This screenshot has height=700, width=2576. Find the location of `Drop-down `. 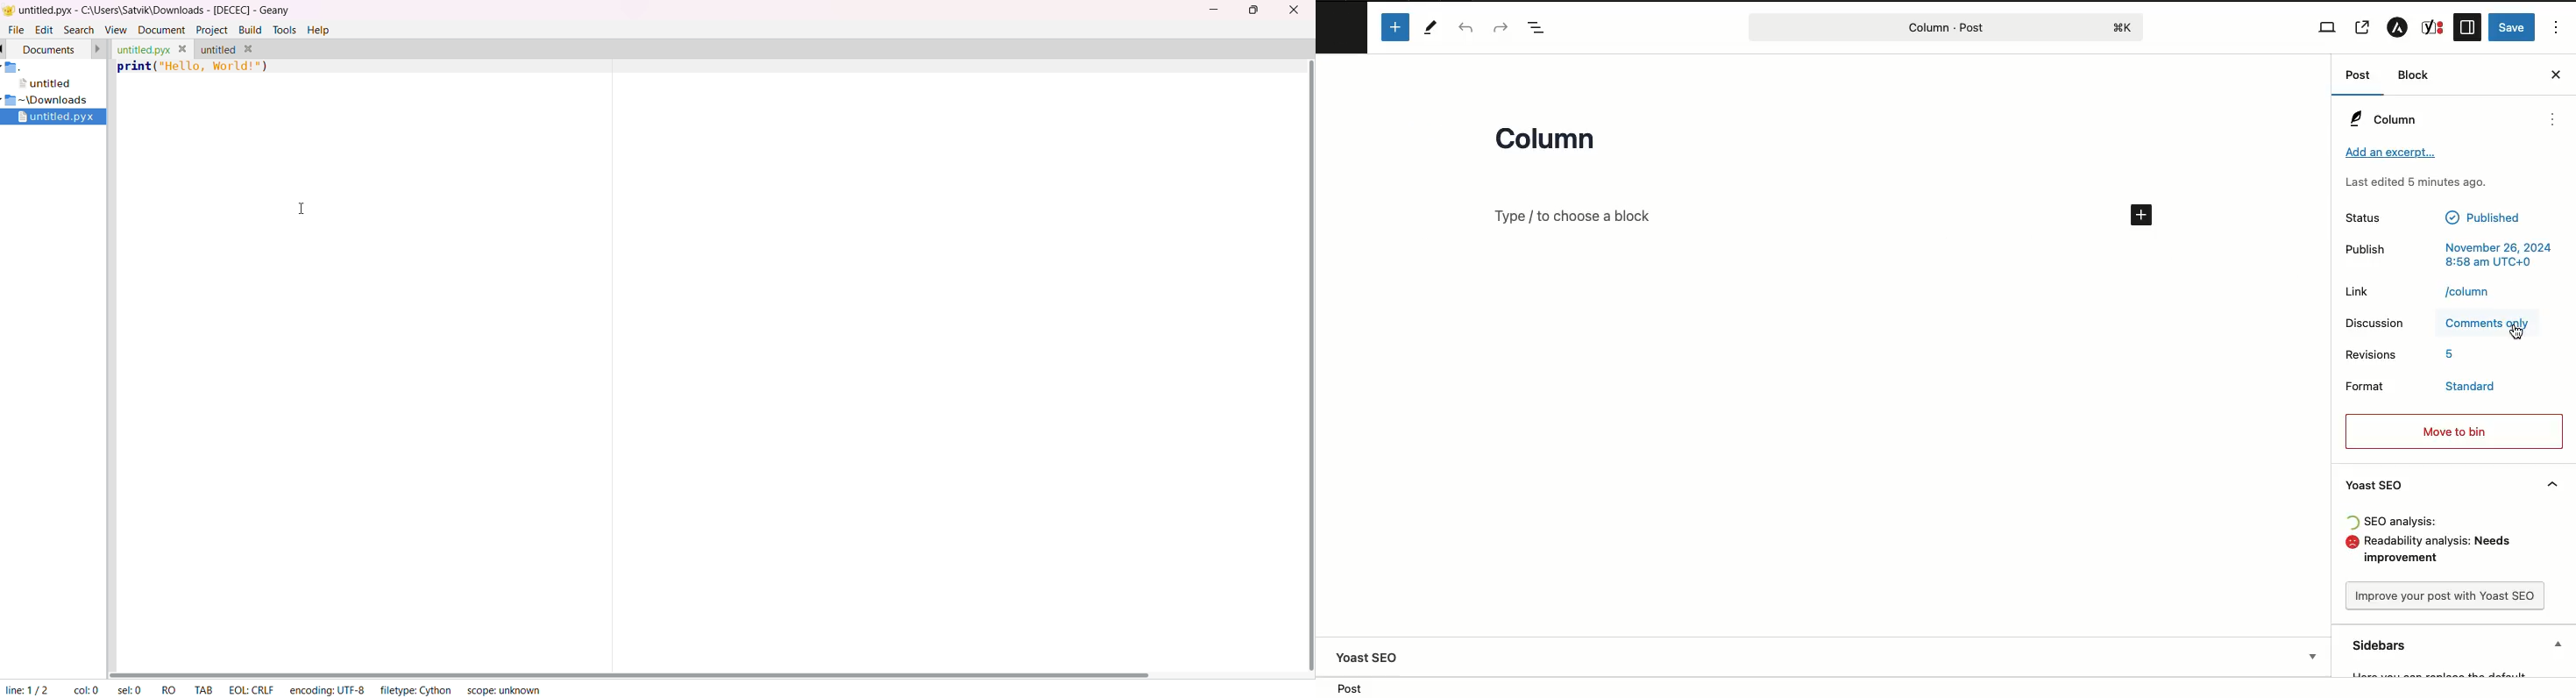

Drop-down  is located at coordinates (2315, 656).